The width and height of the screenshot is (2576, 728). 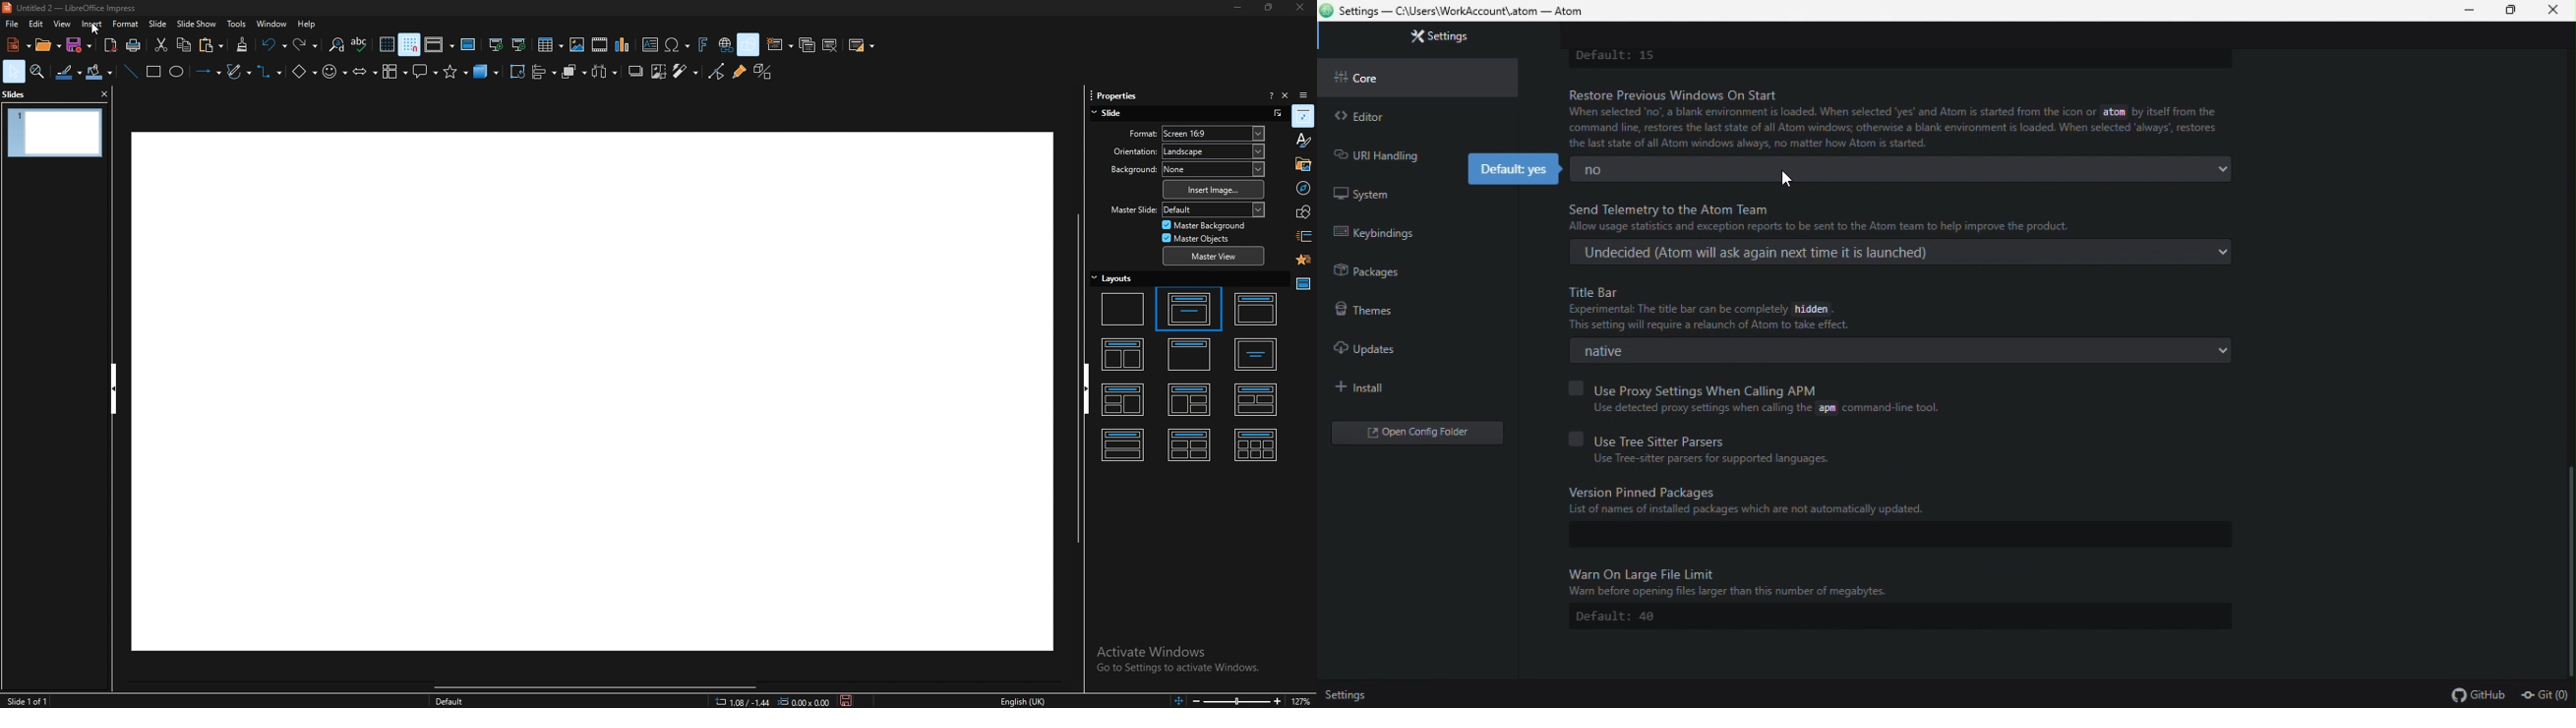 I want to click on Themes, so click(x=1380, y=314).